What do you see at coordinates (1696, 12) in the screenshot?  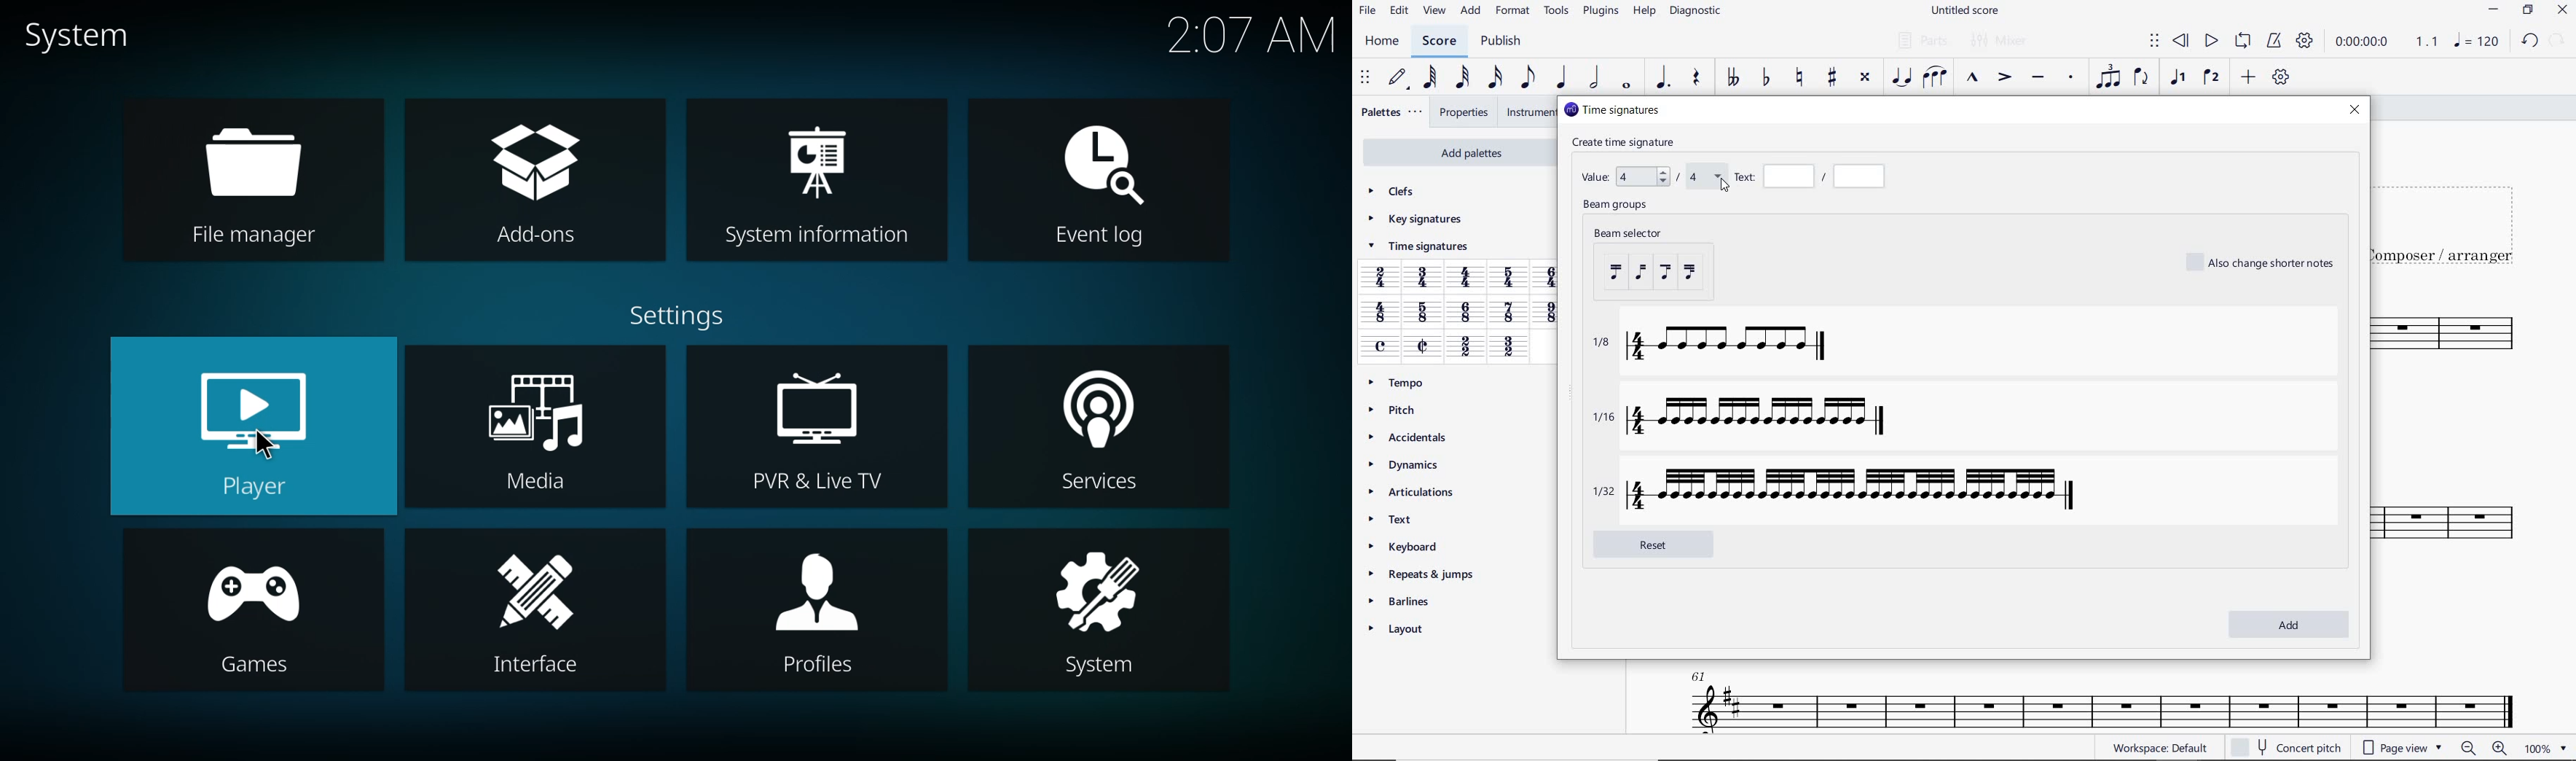 I see `DIAGNOSTIC` at bounding box center [1696, 12].